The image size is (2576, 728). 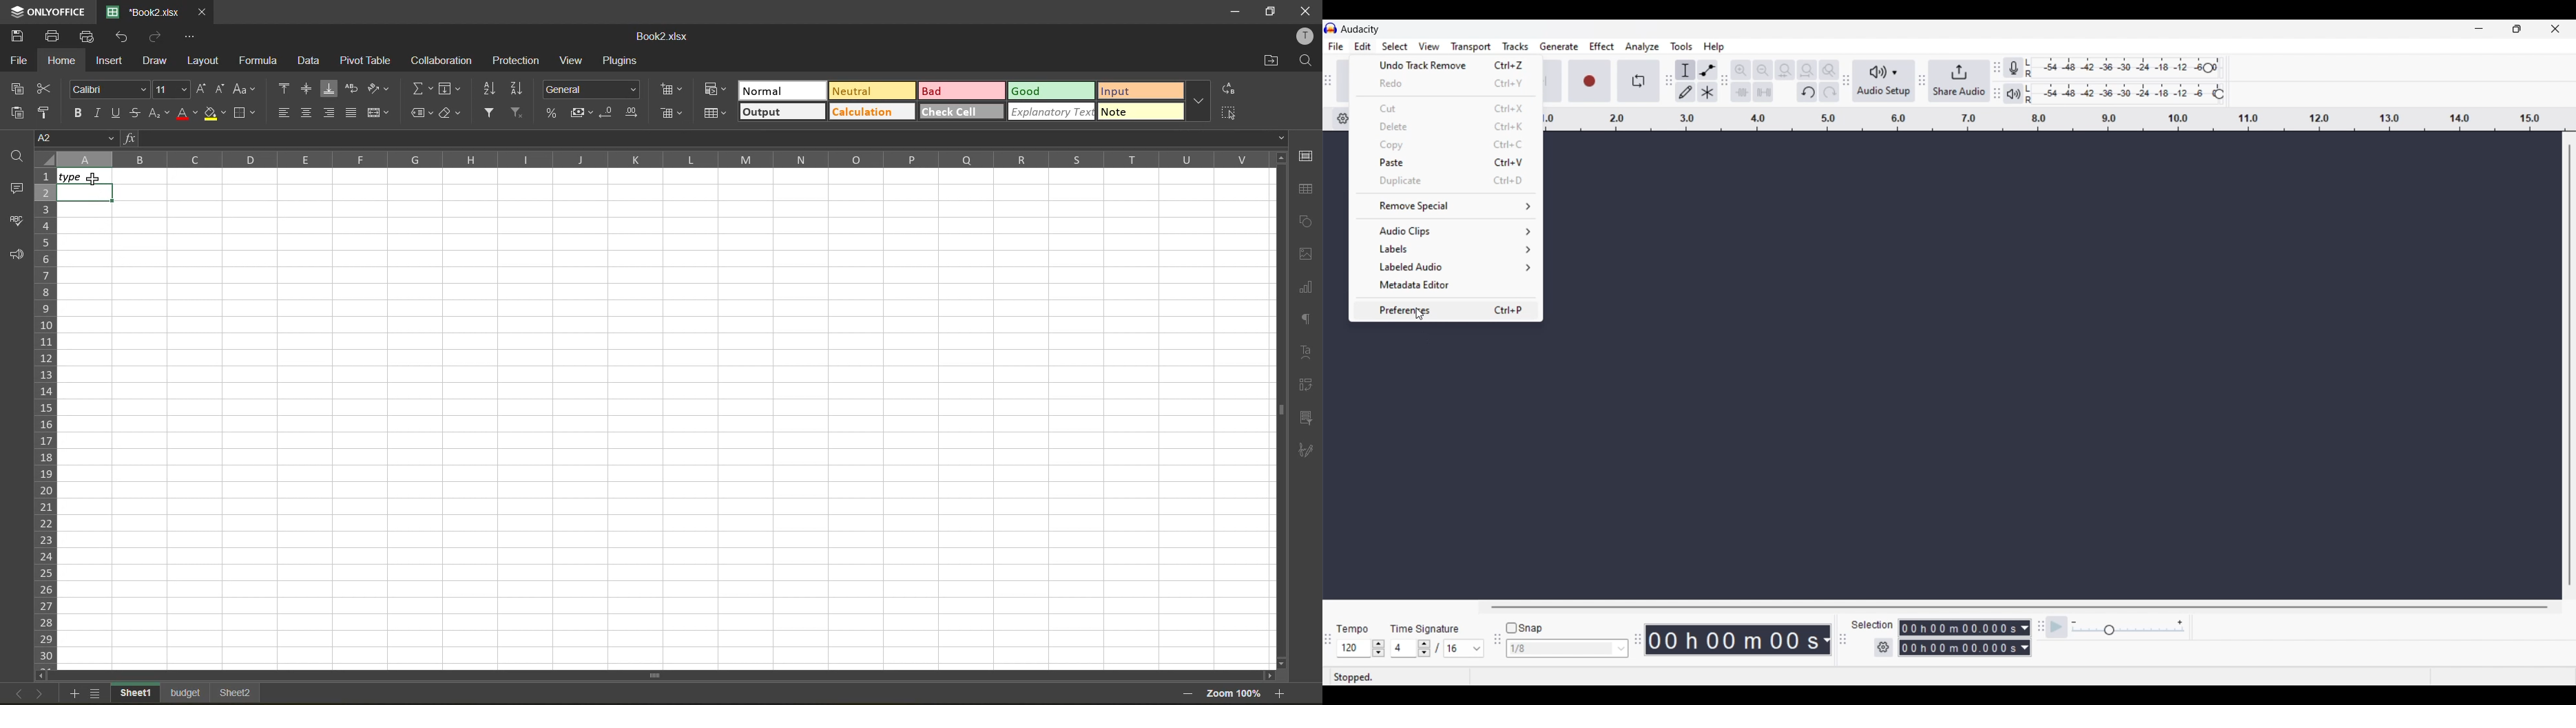 What do you see at coordinates (307, 112) in the screenshot?
I see `align middle` at bounding box center [307, 112].